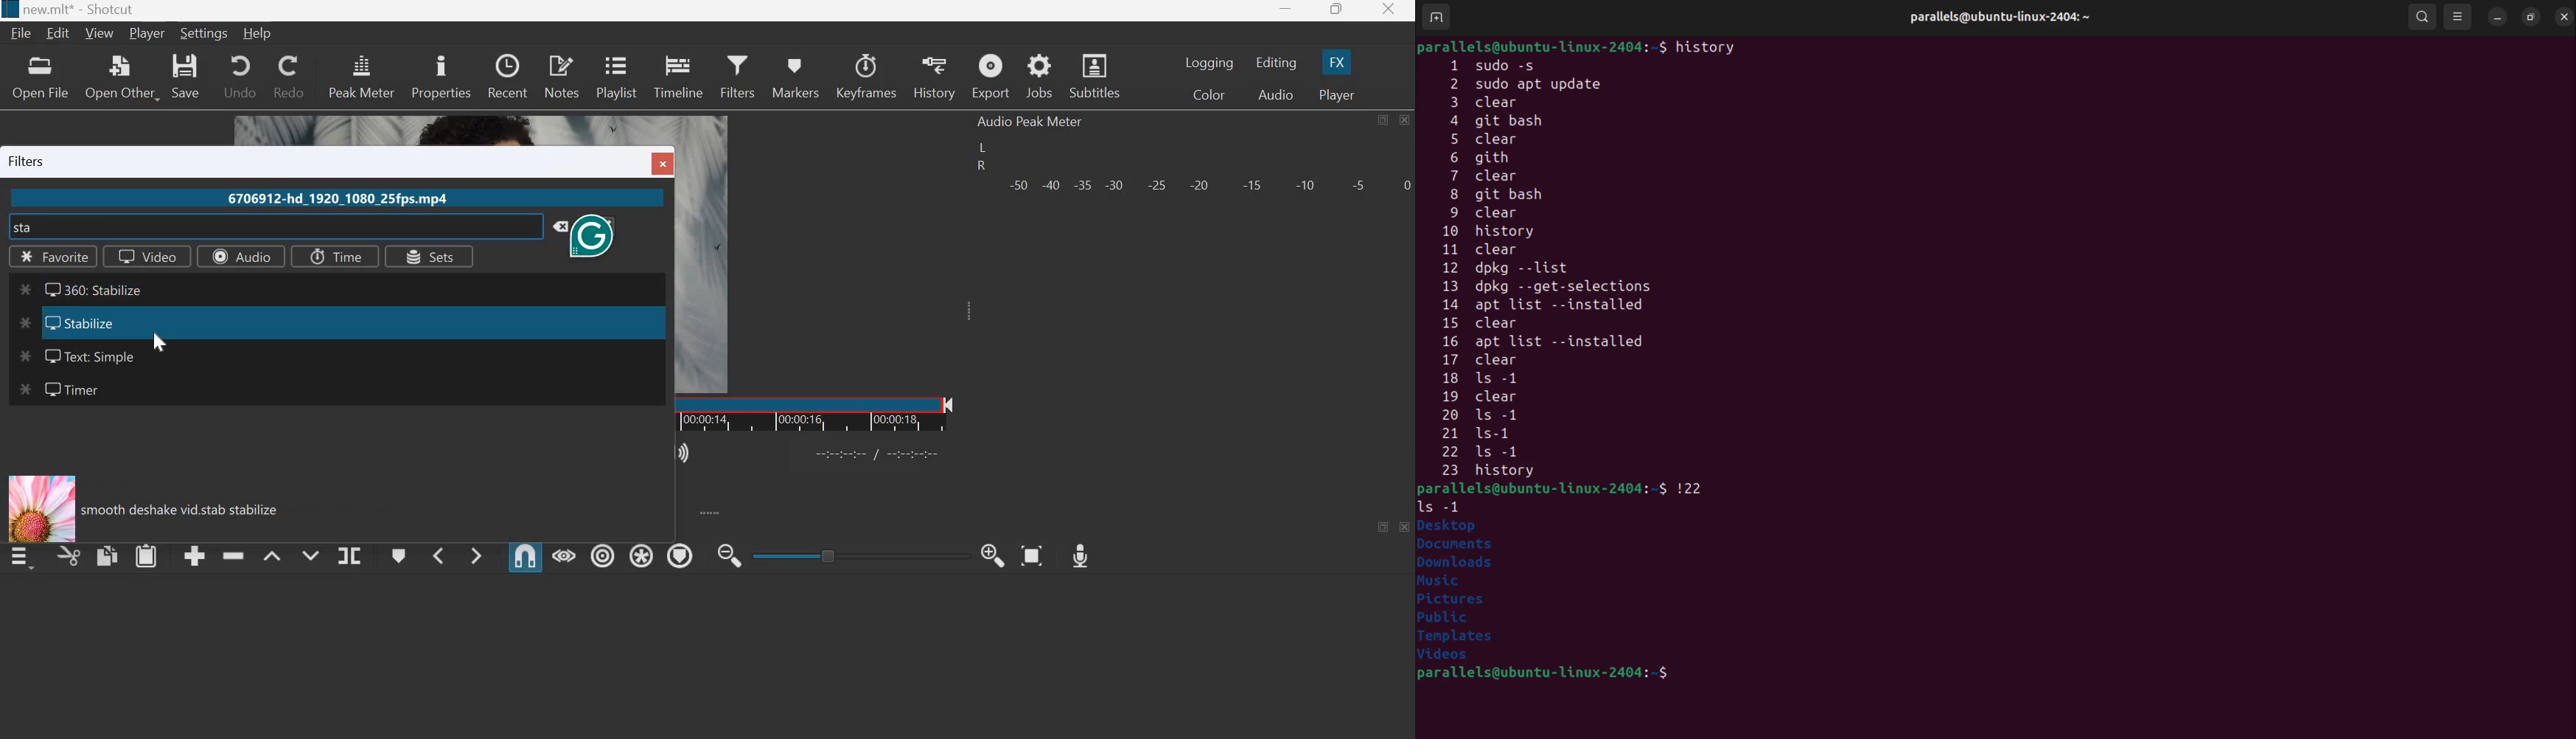 This screenshot has width=2576, height=756. I want to click on expand, so click(717, 513).